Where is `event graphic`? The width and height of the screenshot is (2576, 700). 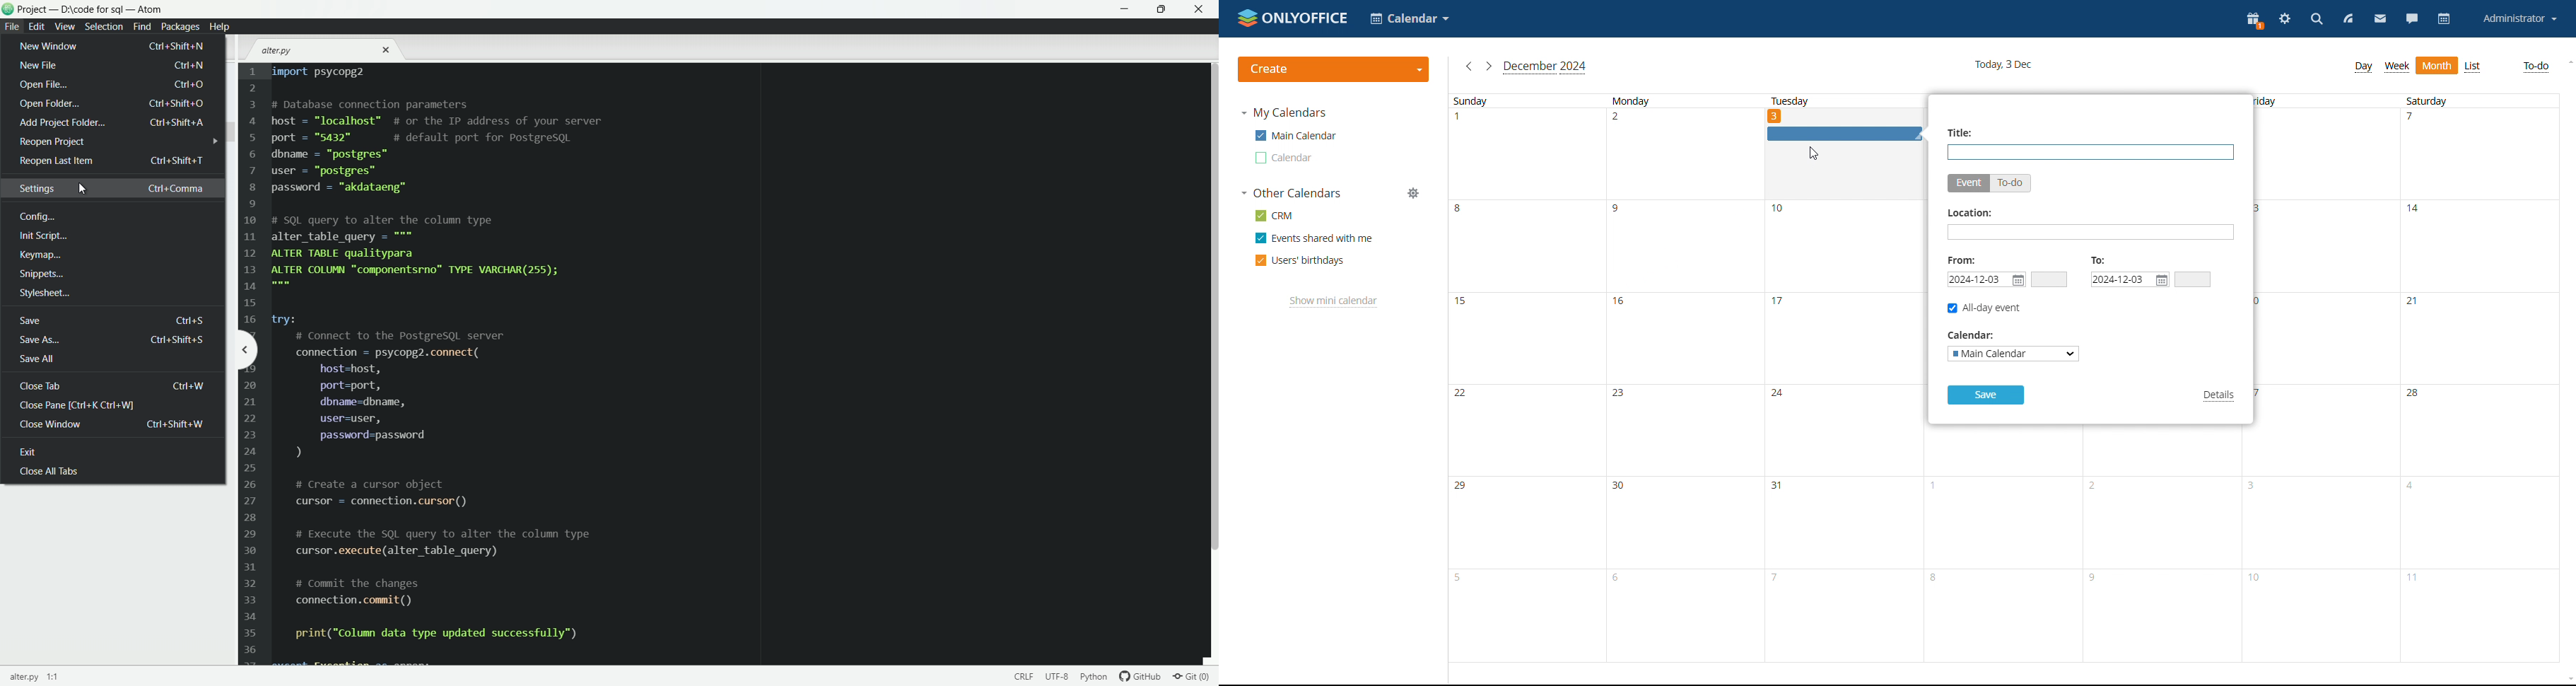 event graphic is located at coordinates (1842, 134).